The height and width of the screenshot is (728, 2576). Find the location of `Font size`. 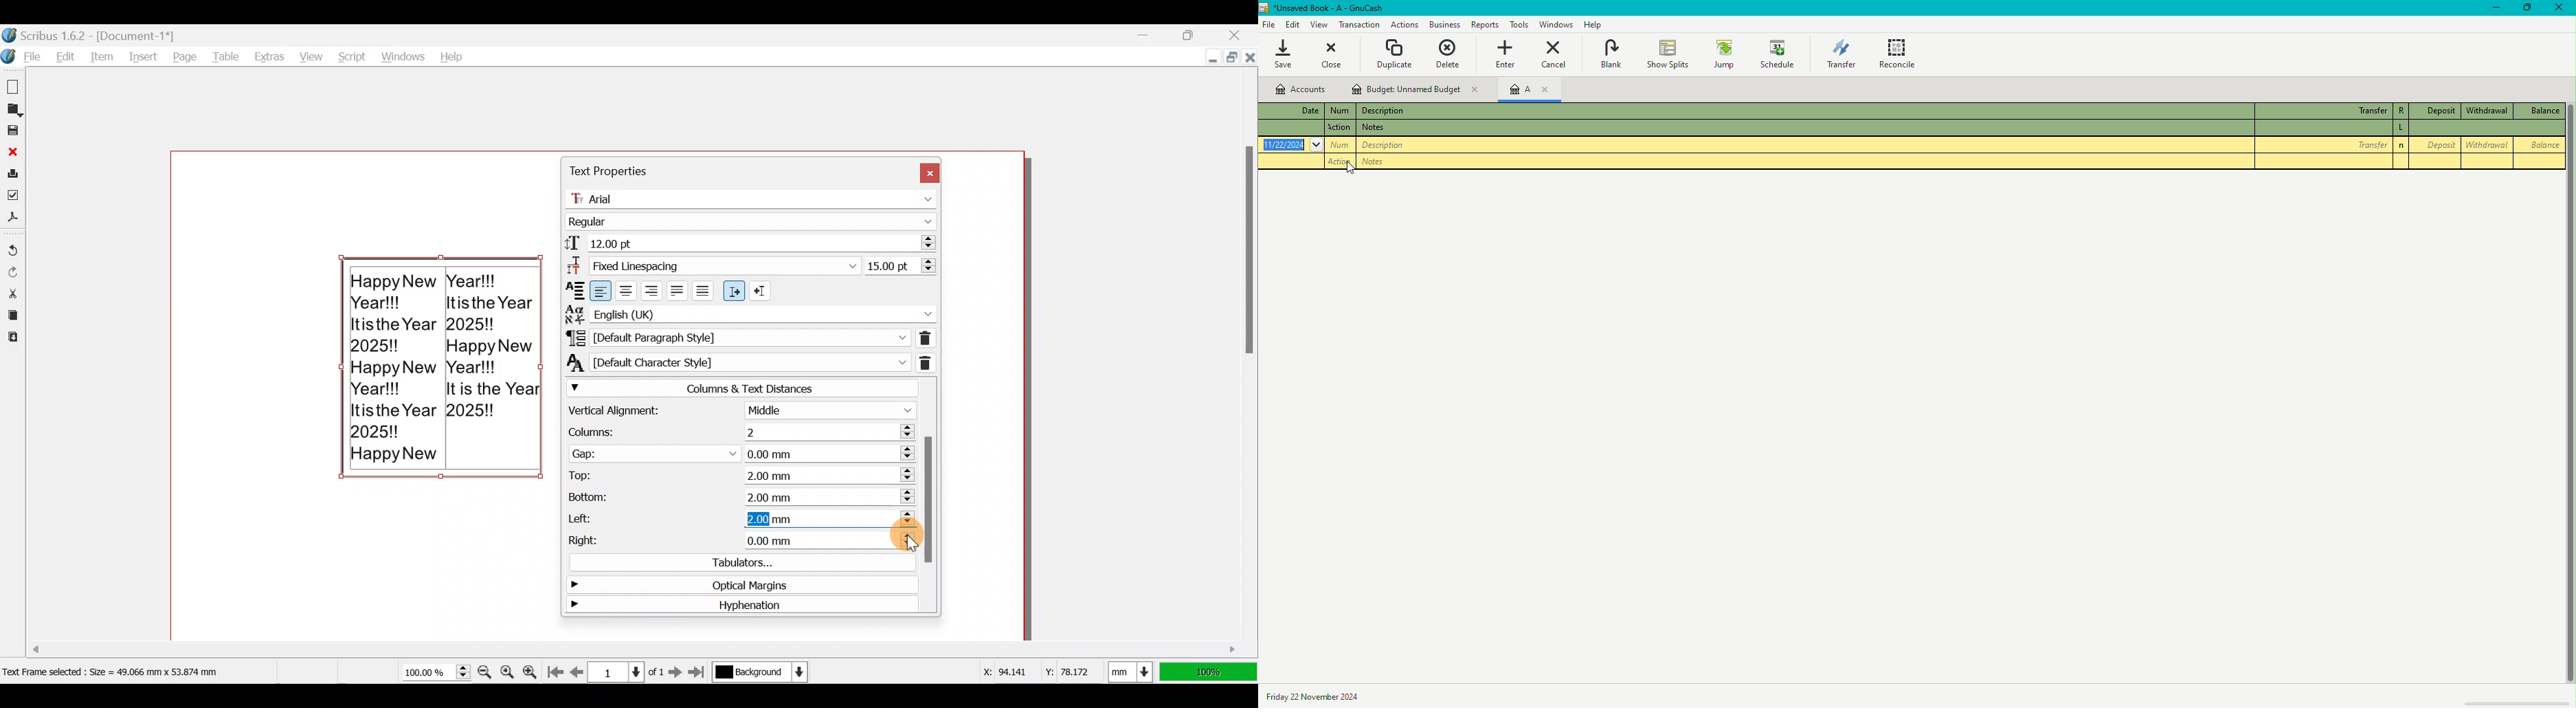

Font size is located at coordinates (748, 242).